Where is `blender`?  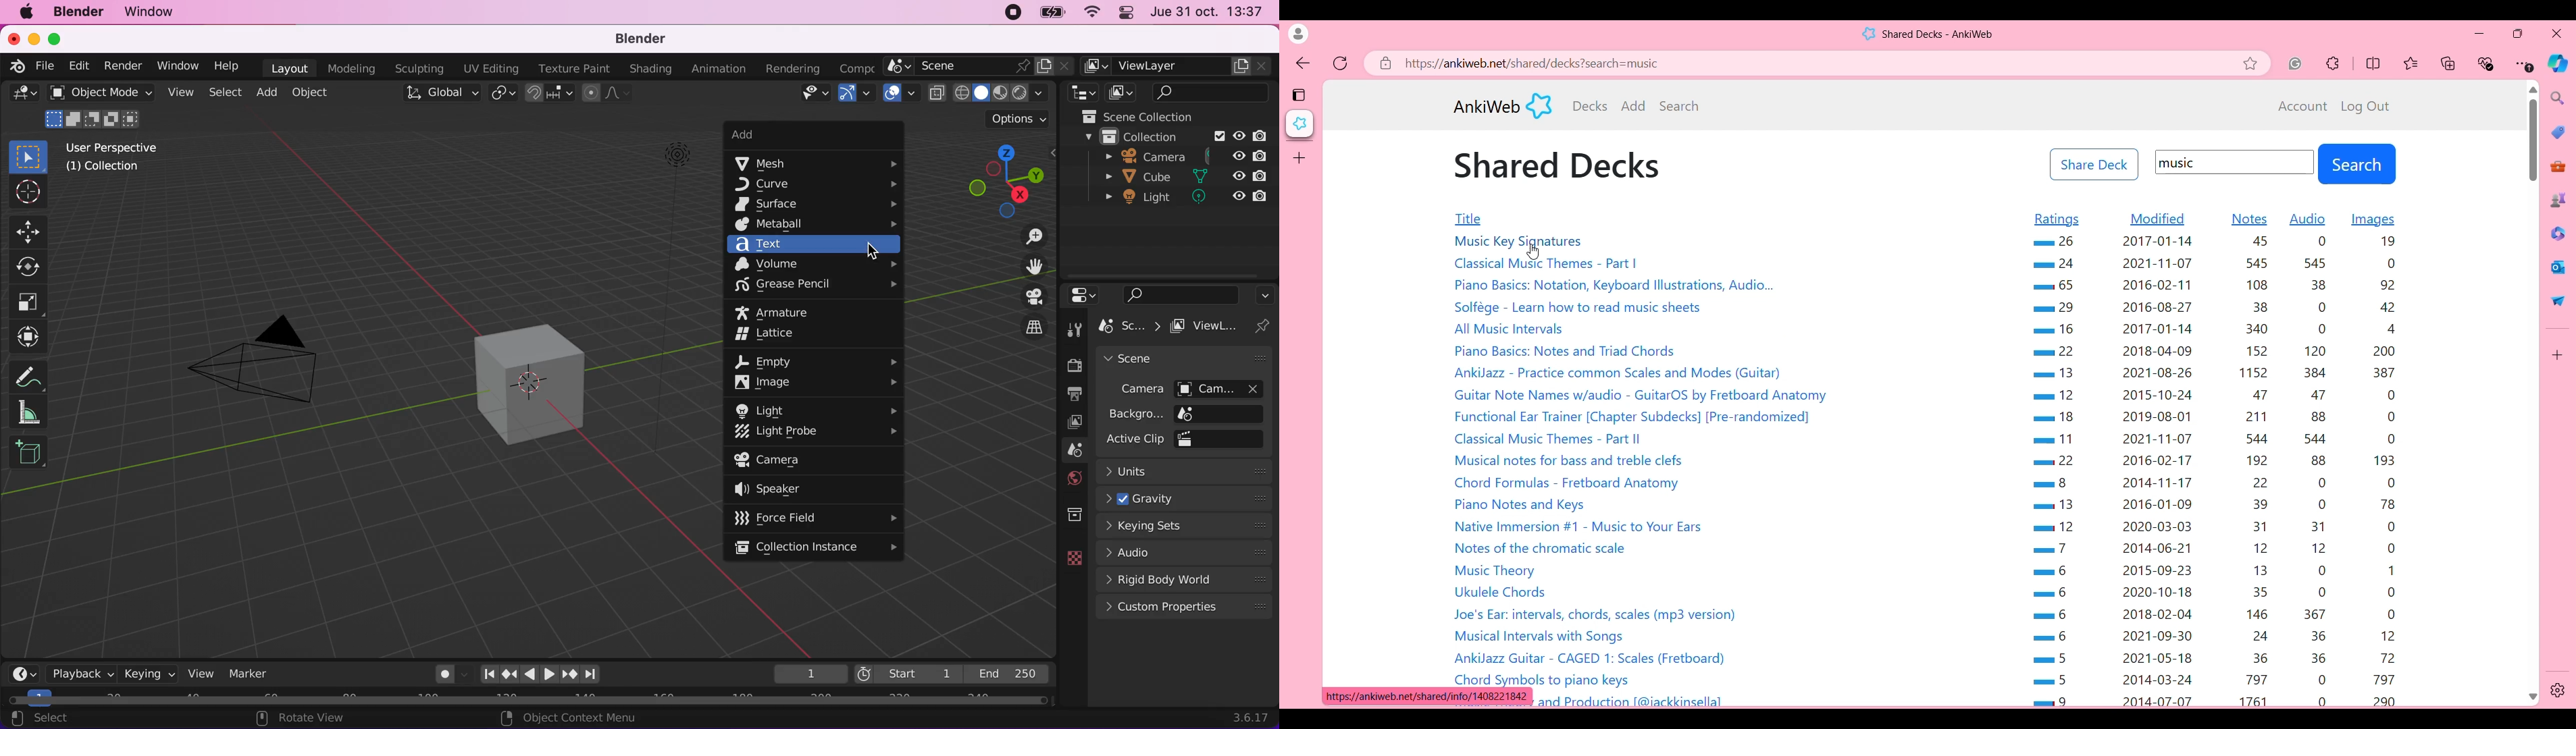 blender is located at coordinates (76, 13).